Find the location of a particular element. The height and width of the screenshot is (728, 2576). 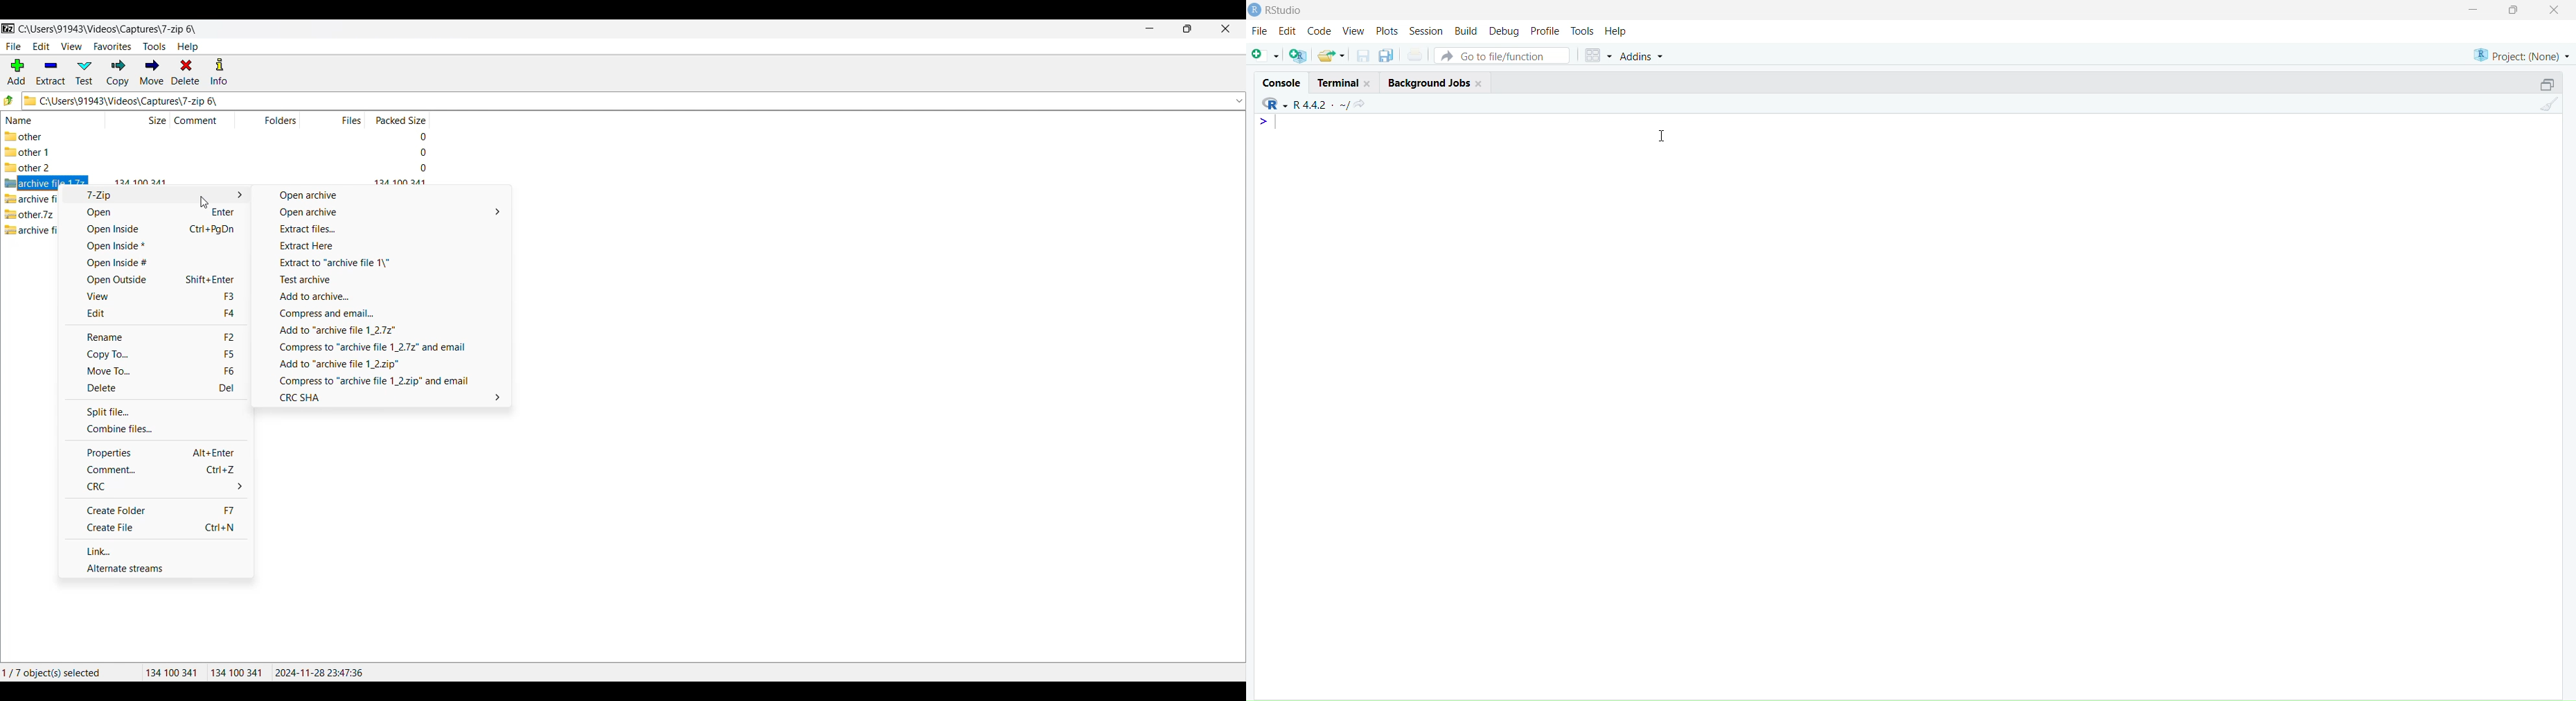

Extract files is located at coordinates (382, 228).